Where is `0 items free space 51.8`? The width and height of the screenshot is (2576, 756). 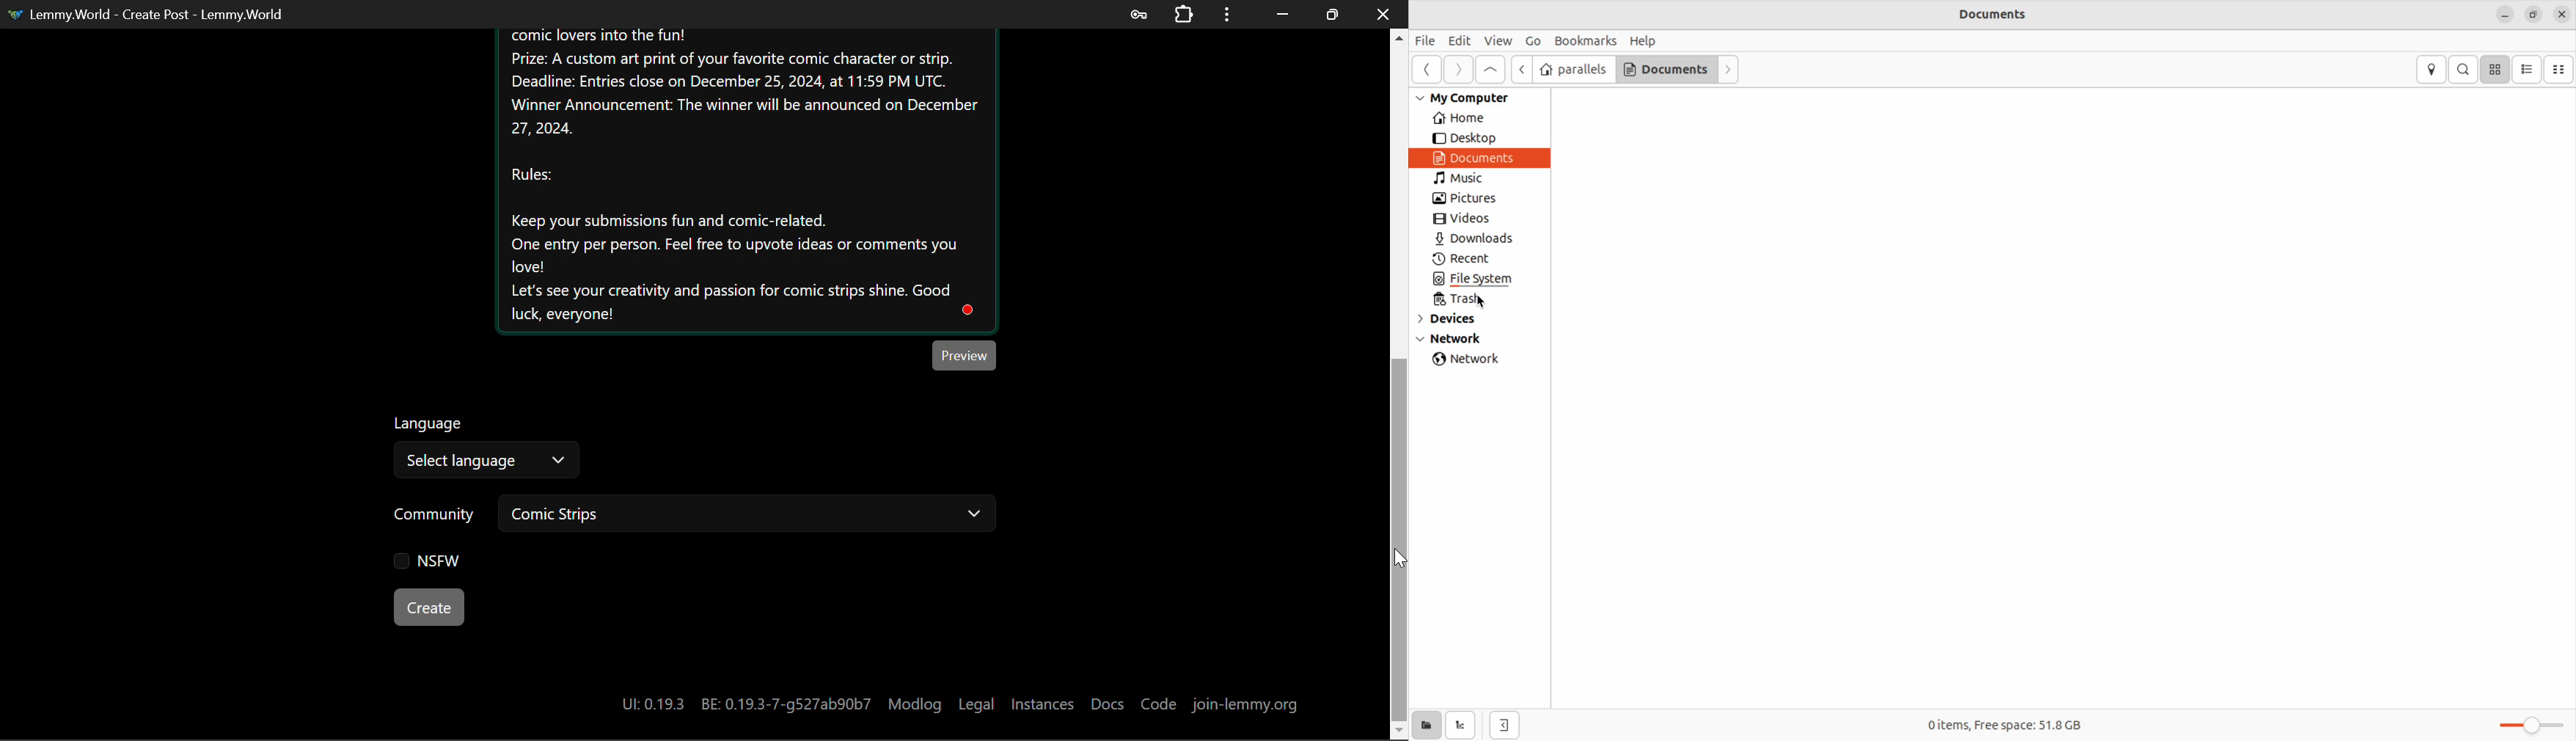
0 items free space 51.8 is located at coordinates (2007, 724).